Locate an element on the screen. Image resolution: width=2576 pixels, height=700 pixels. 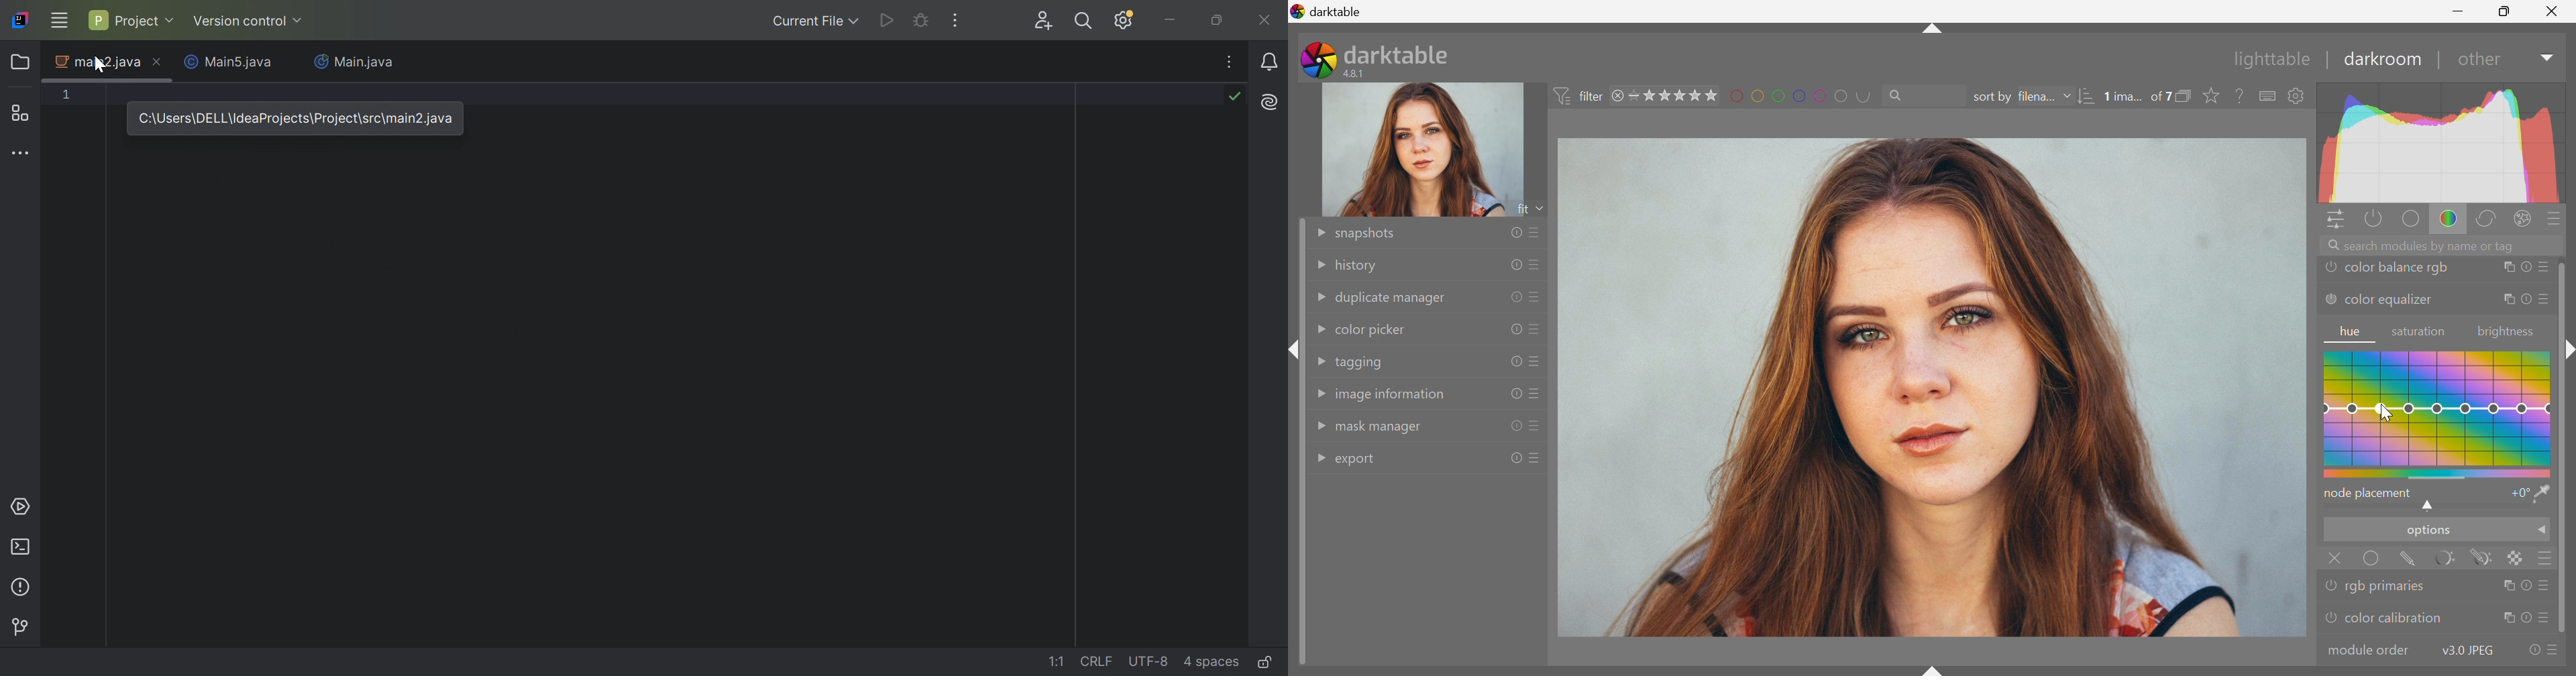
+0° is located at coordinates (2517, 494).